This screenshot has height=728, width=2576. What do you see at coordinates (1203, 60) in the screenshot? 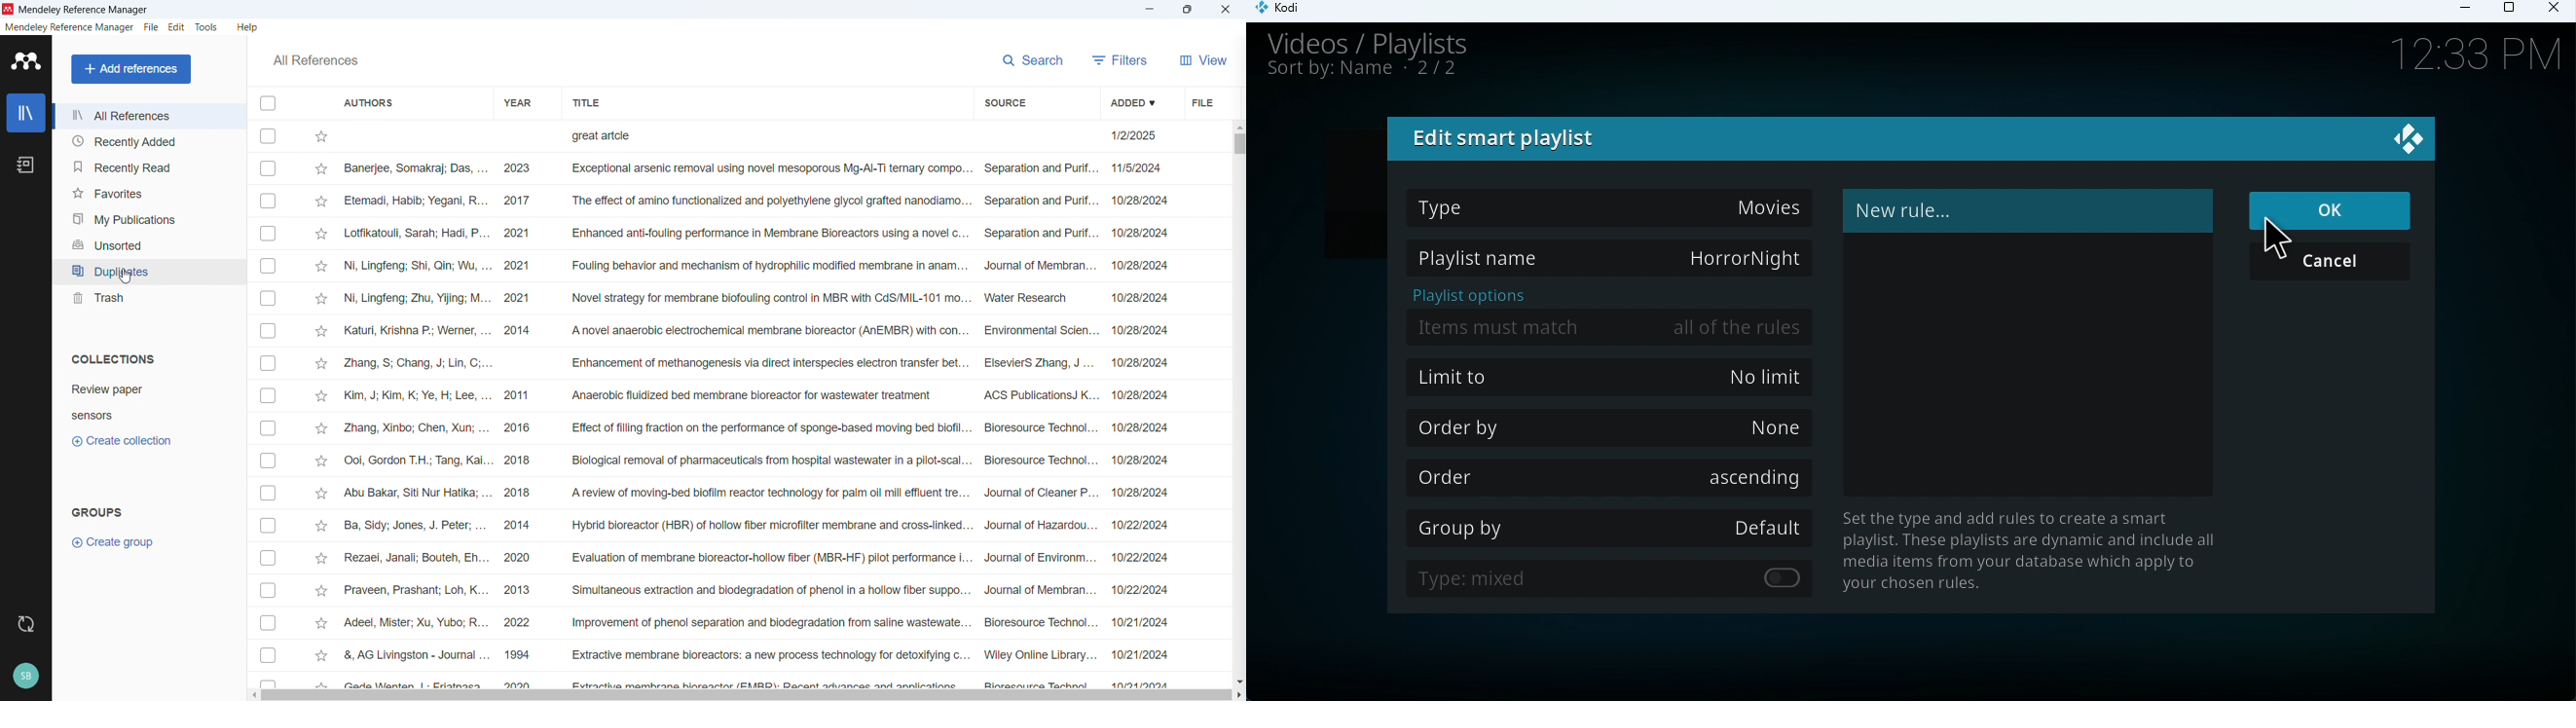
I see `view ` at bounding box center [1203, 60].